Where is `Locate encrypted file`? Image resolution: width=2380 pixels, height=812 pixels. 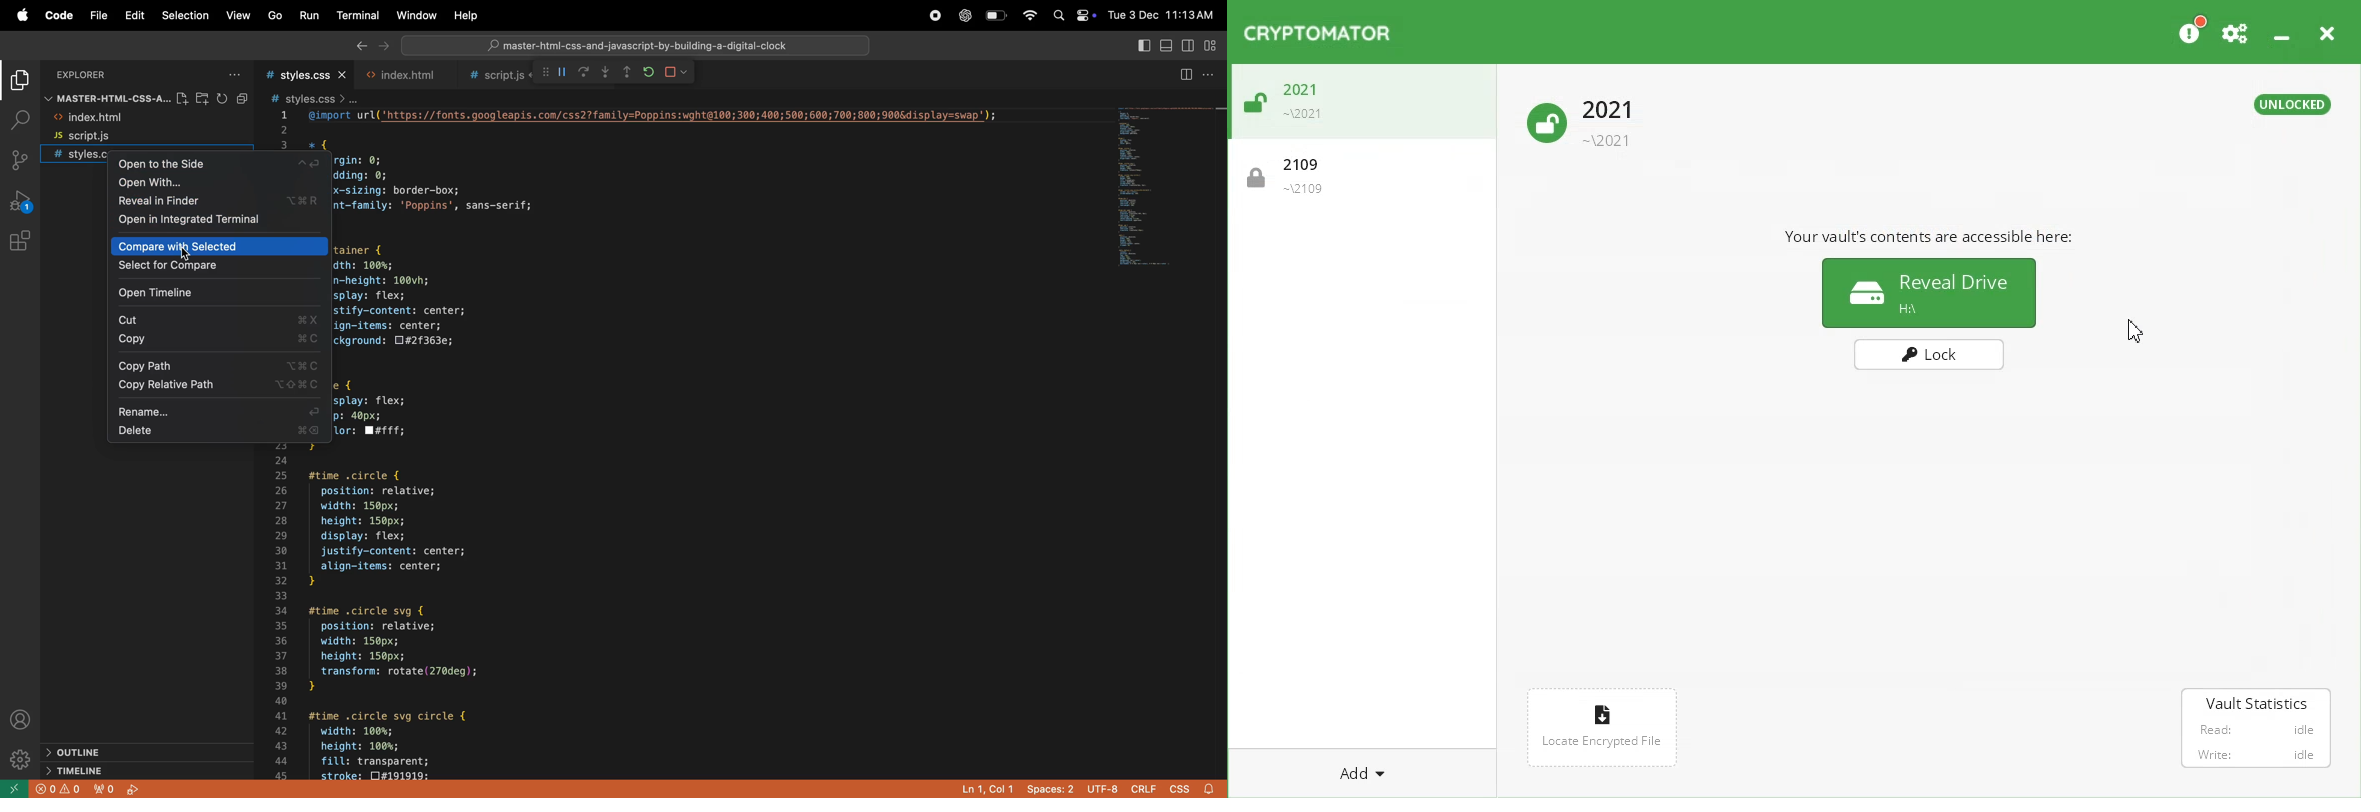 Locate encrypted file is located at coordinates (1602, 727).